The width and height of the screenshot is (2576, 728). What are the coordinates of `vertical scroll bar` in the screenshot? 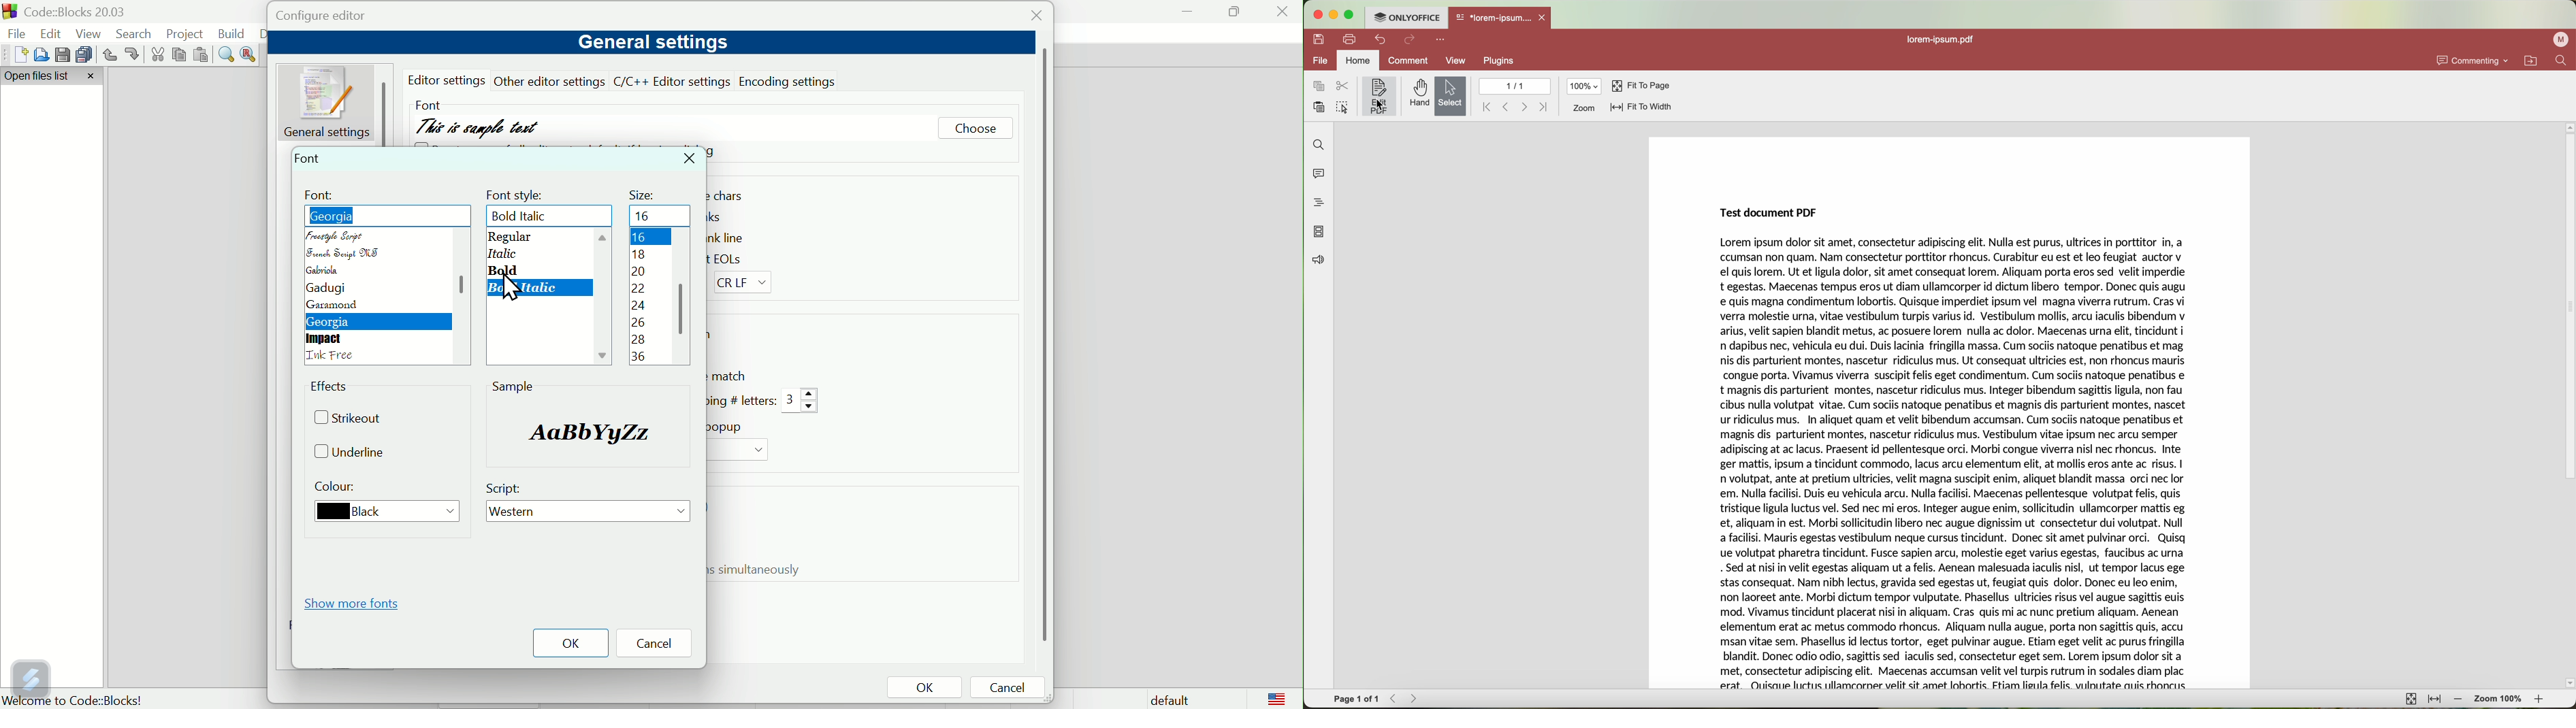 It's located at (1042, 345).